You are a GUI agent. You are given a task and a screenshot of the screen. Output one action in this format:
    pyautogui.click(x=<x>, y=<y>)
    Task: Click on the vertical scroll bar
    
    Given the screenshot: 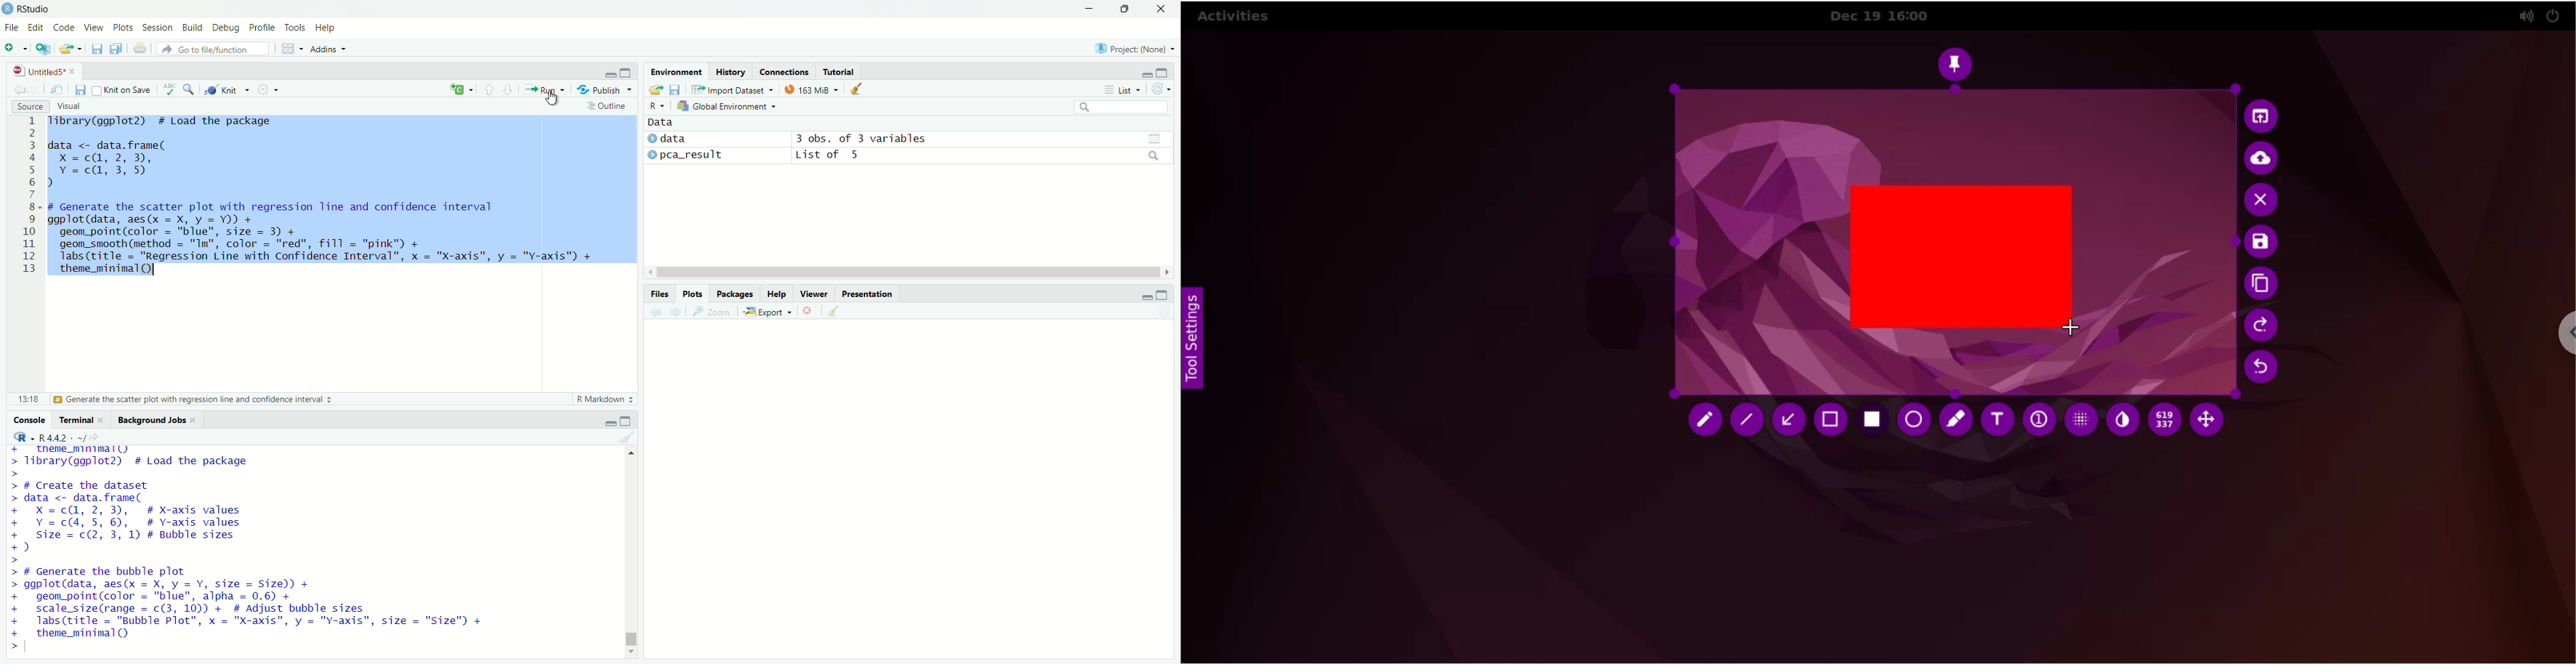 What is the action you would take?
    pyautogui.click(x=632, y=551)
    